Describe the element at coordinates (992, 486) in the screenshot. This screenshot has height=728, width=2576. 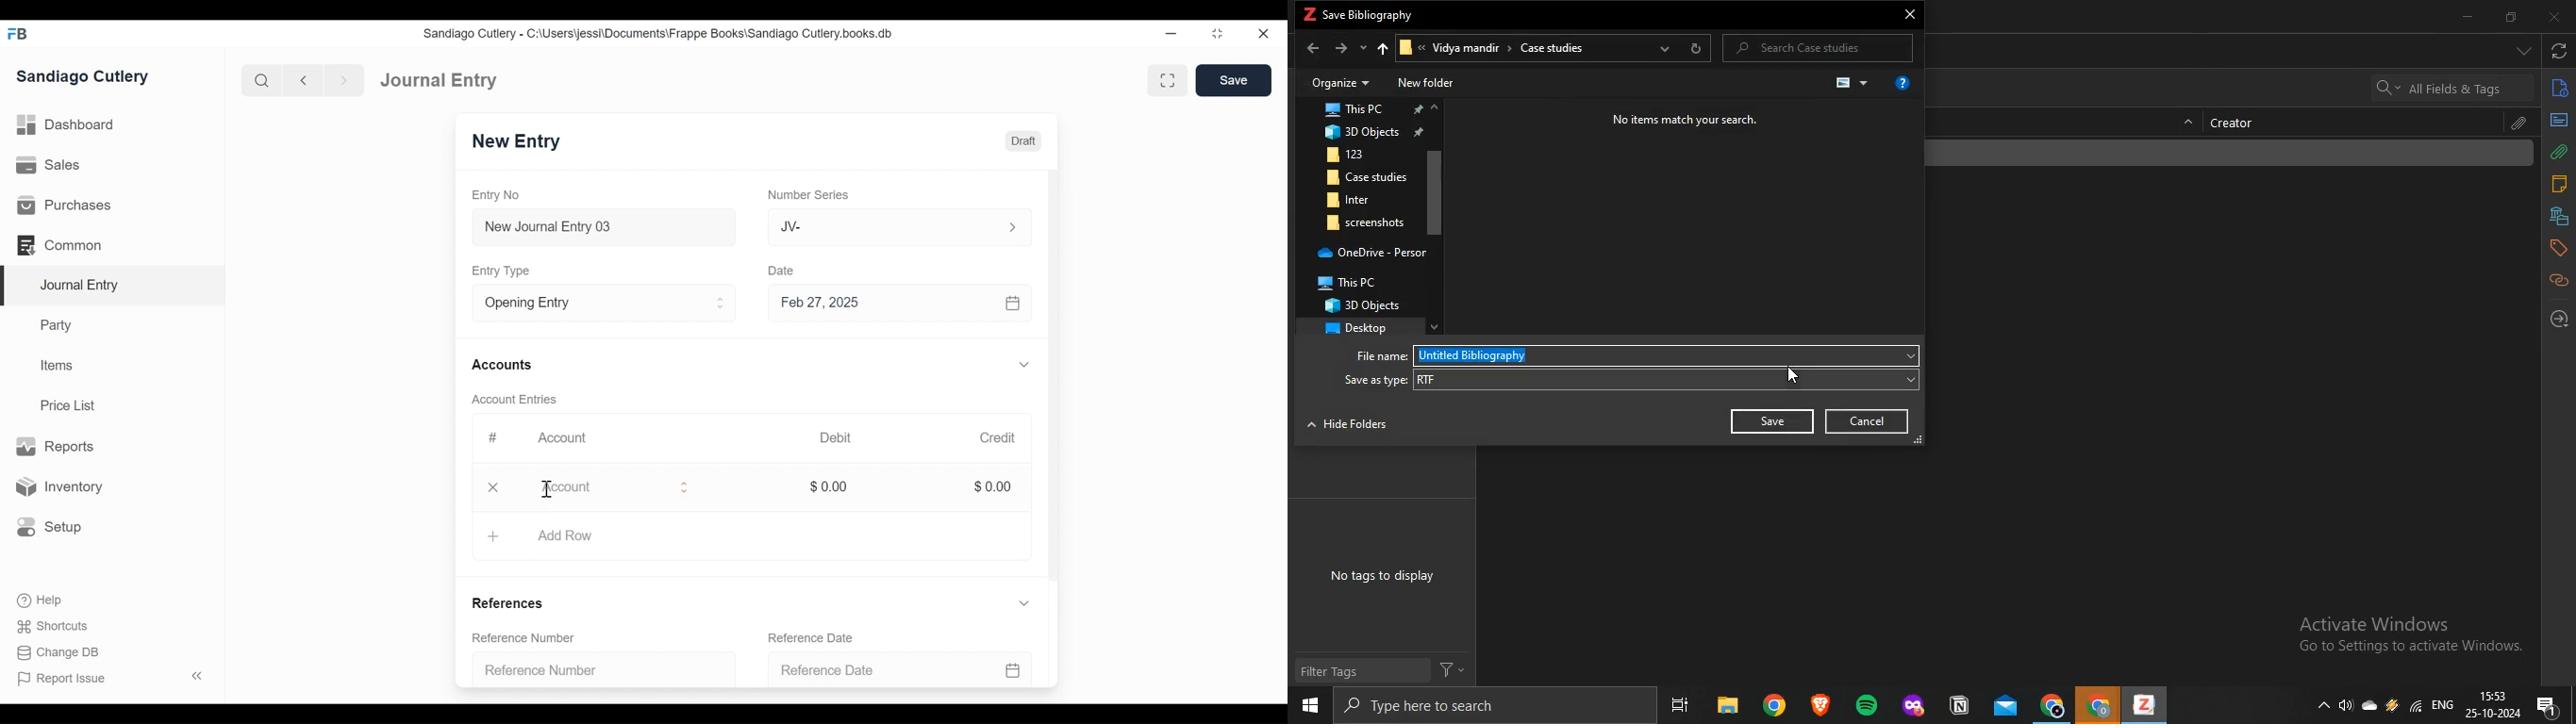
I see `$0.00` at that location.